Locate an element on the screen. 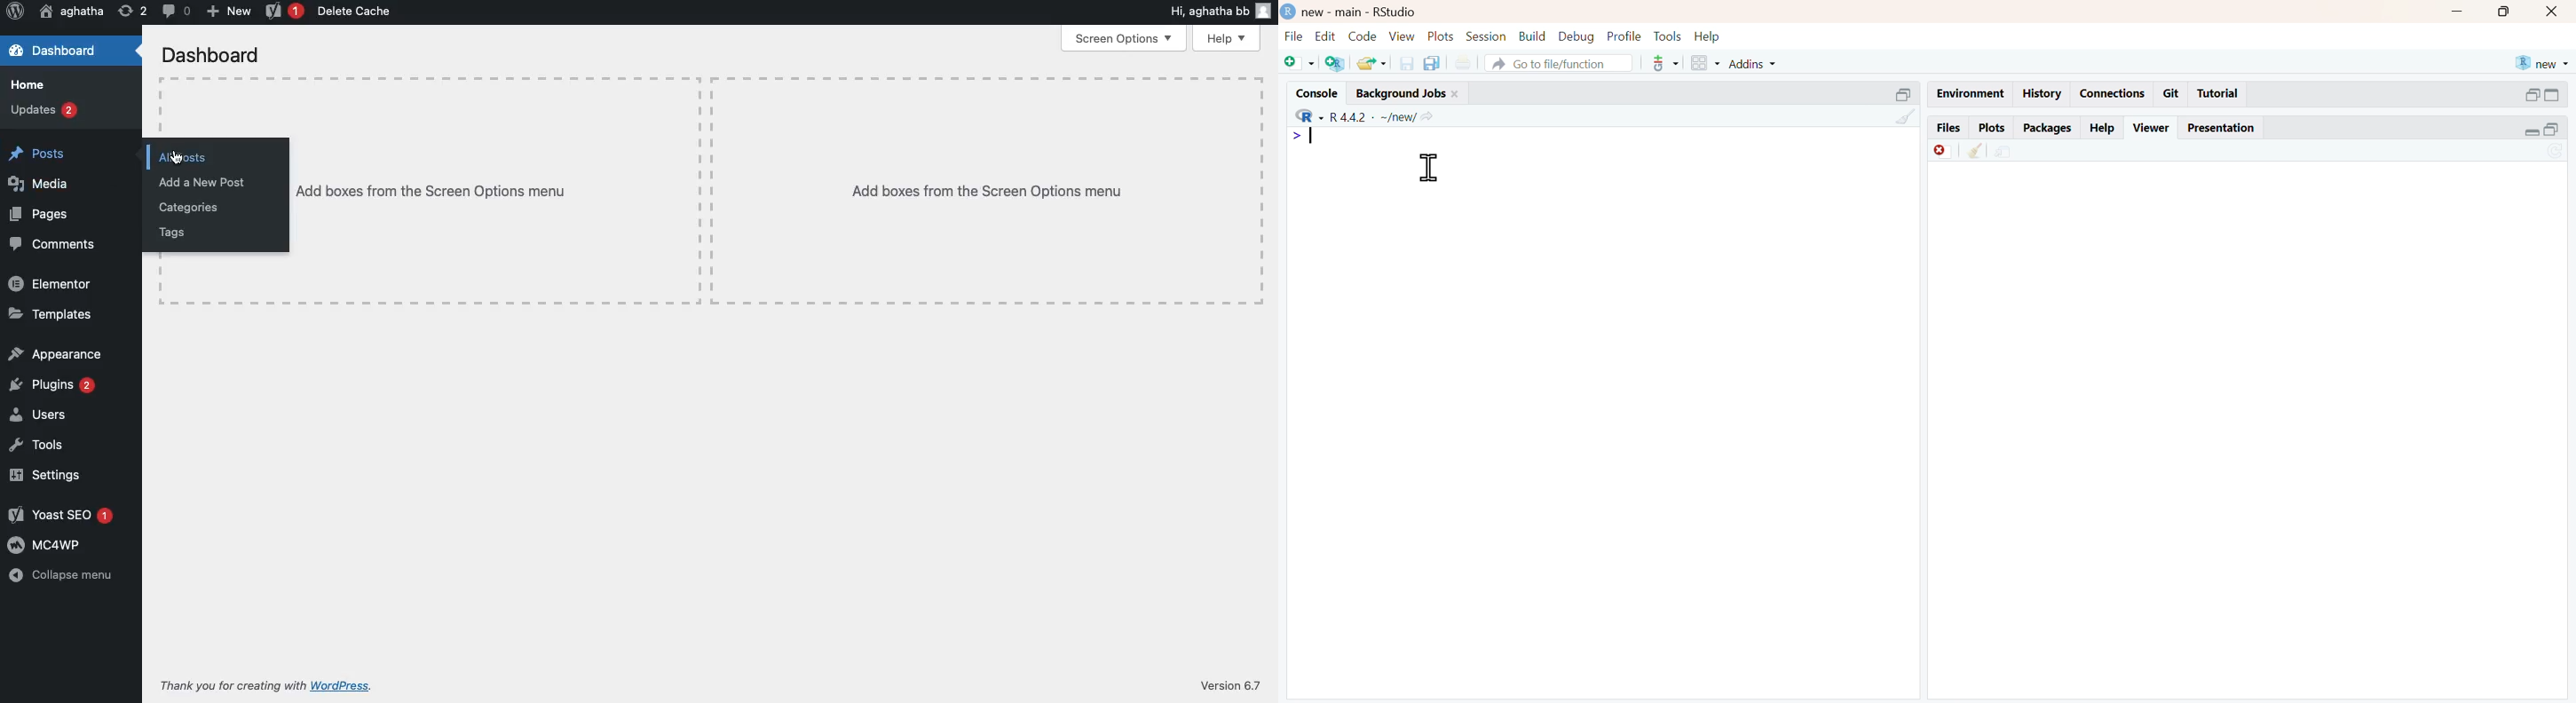 The image size is (2576, 728). R 4.4.2 ~/new/ is located at coordinates (1373, 118).